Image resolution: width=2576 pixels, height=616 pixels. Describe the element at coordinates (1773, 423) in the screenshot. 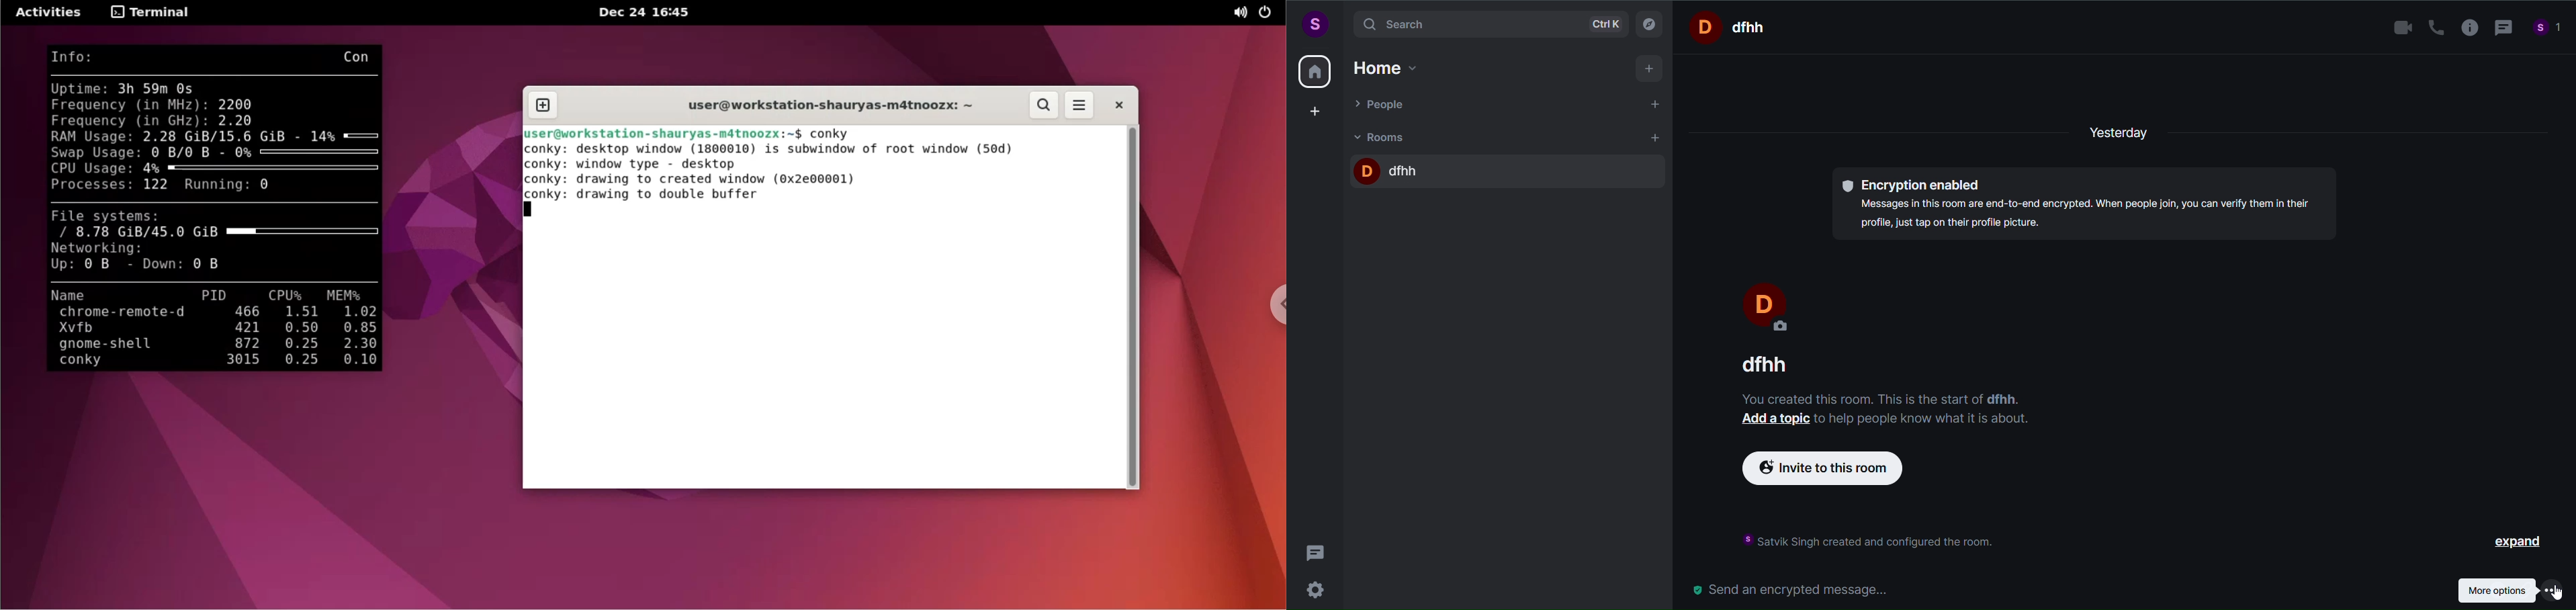

I see `add a topic` at that location.